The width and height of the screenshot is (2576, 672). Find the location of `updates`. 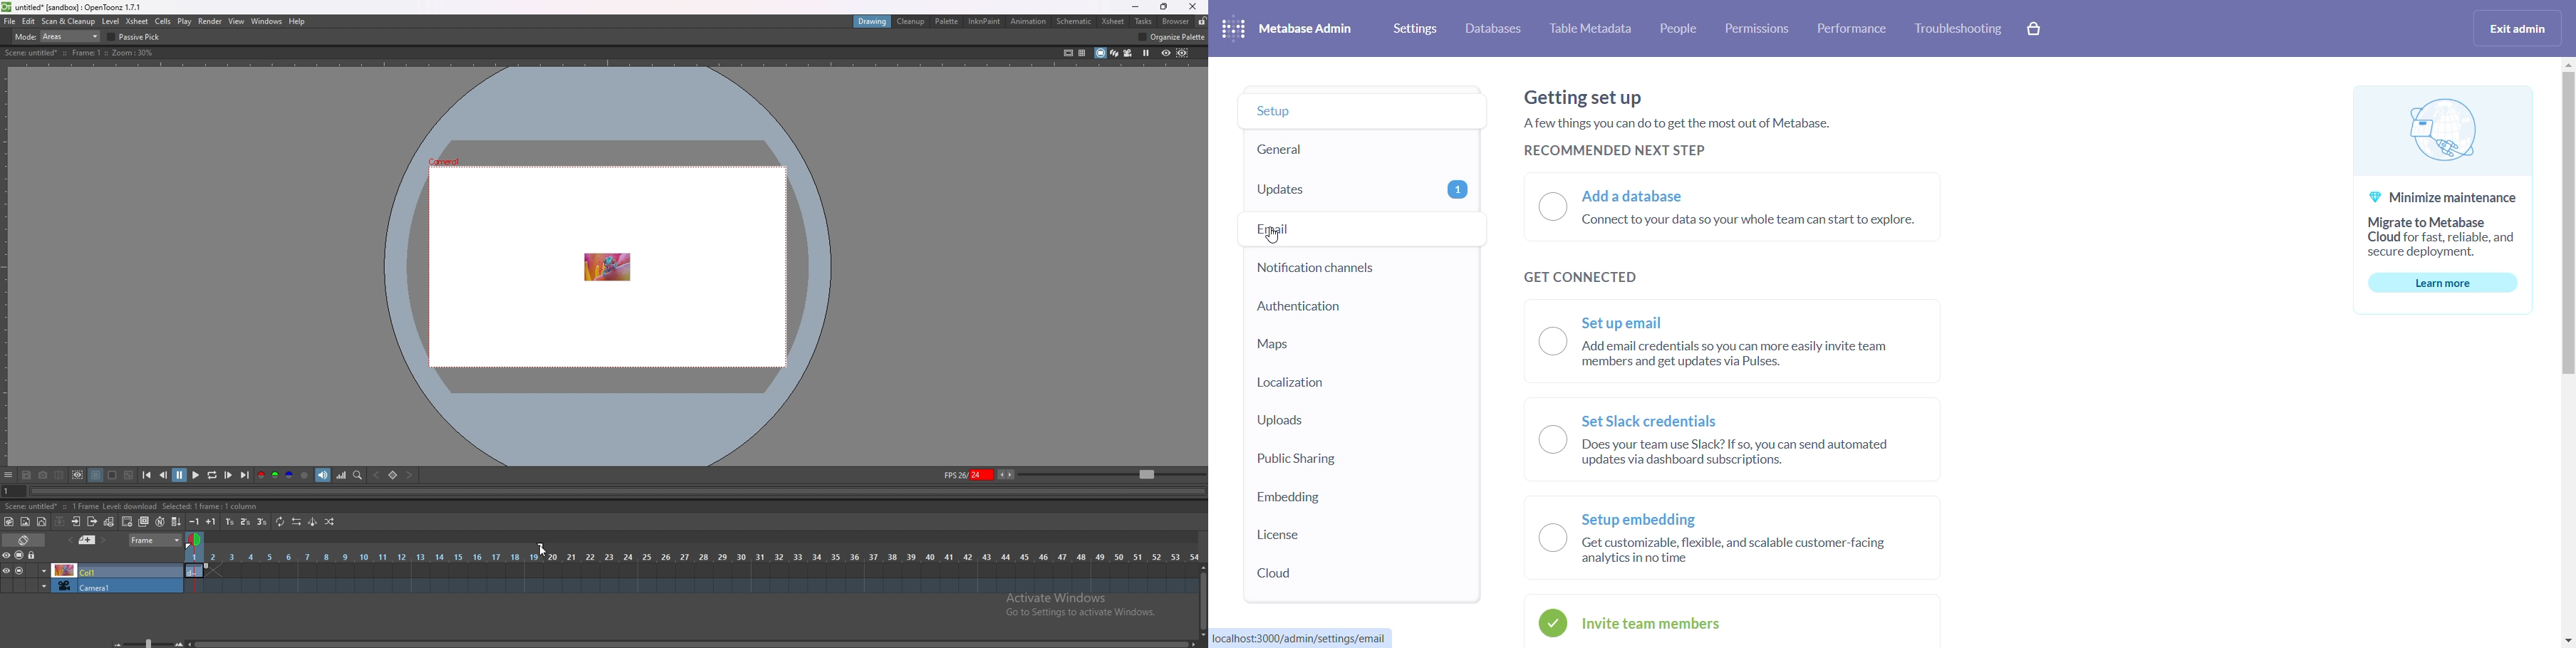

updates is located at coordinates (1346, 190).